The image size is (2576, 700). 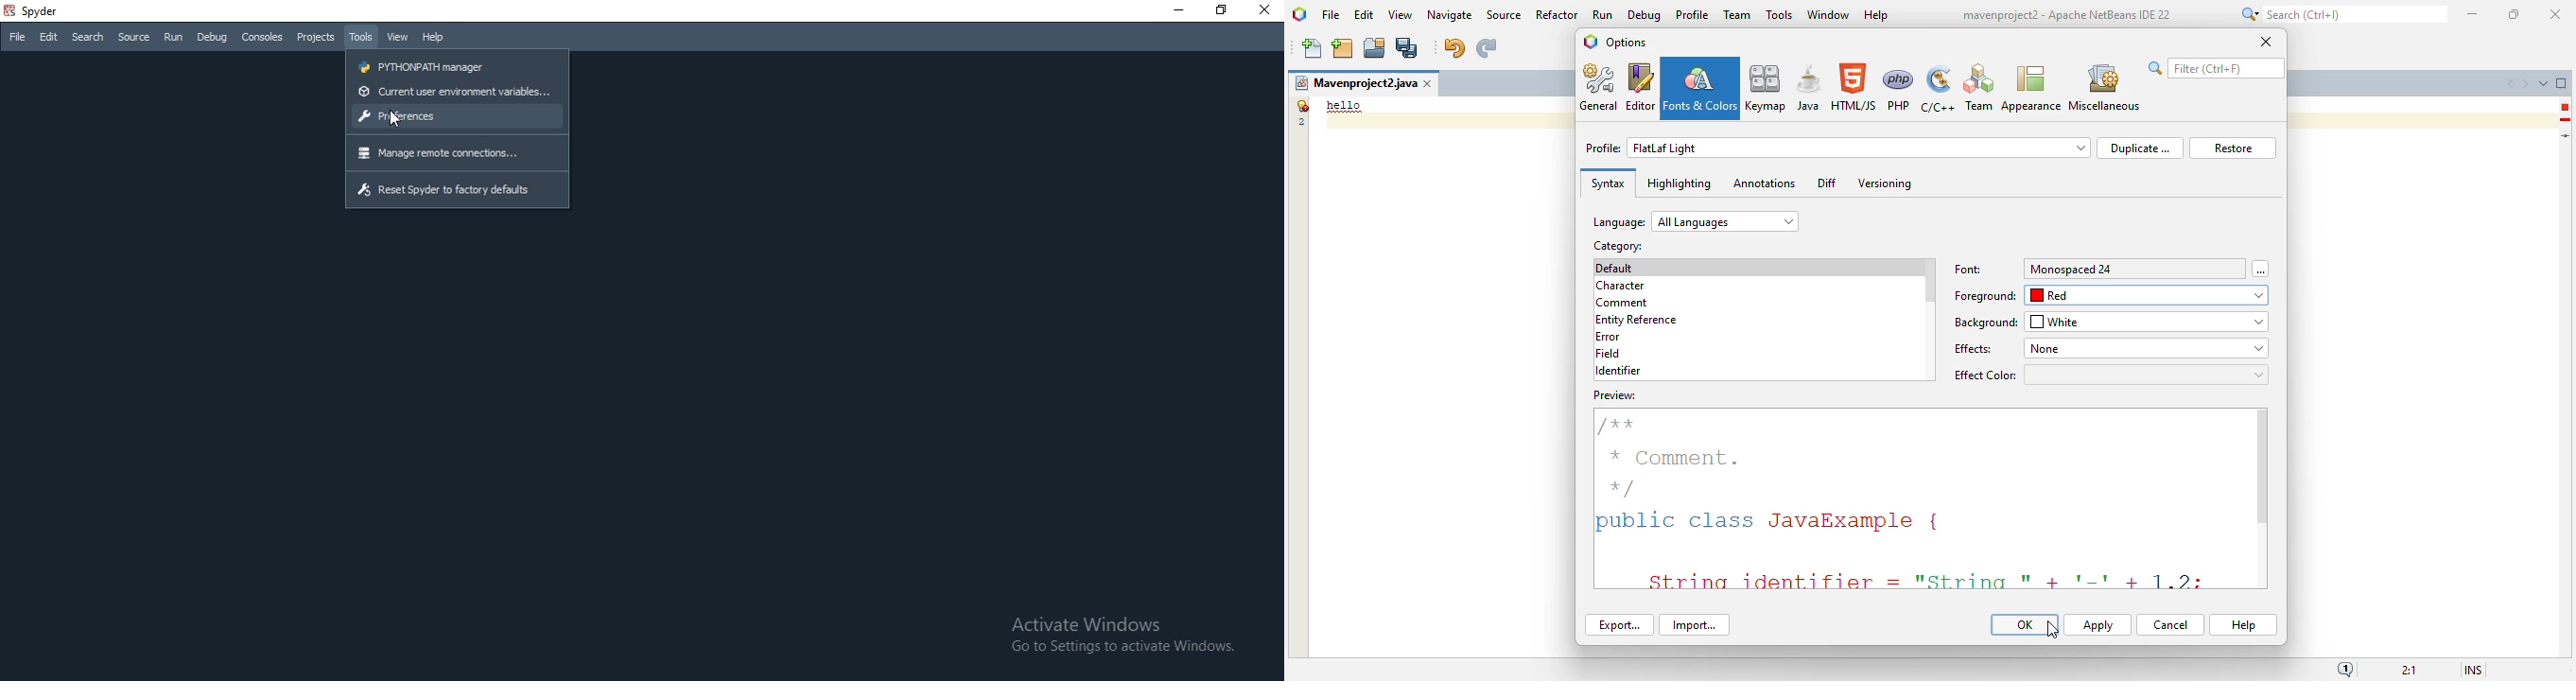 I want to click on Help, so click(x=434, y=37).